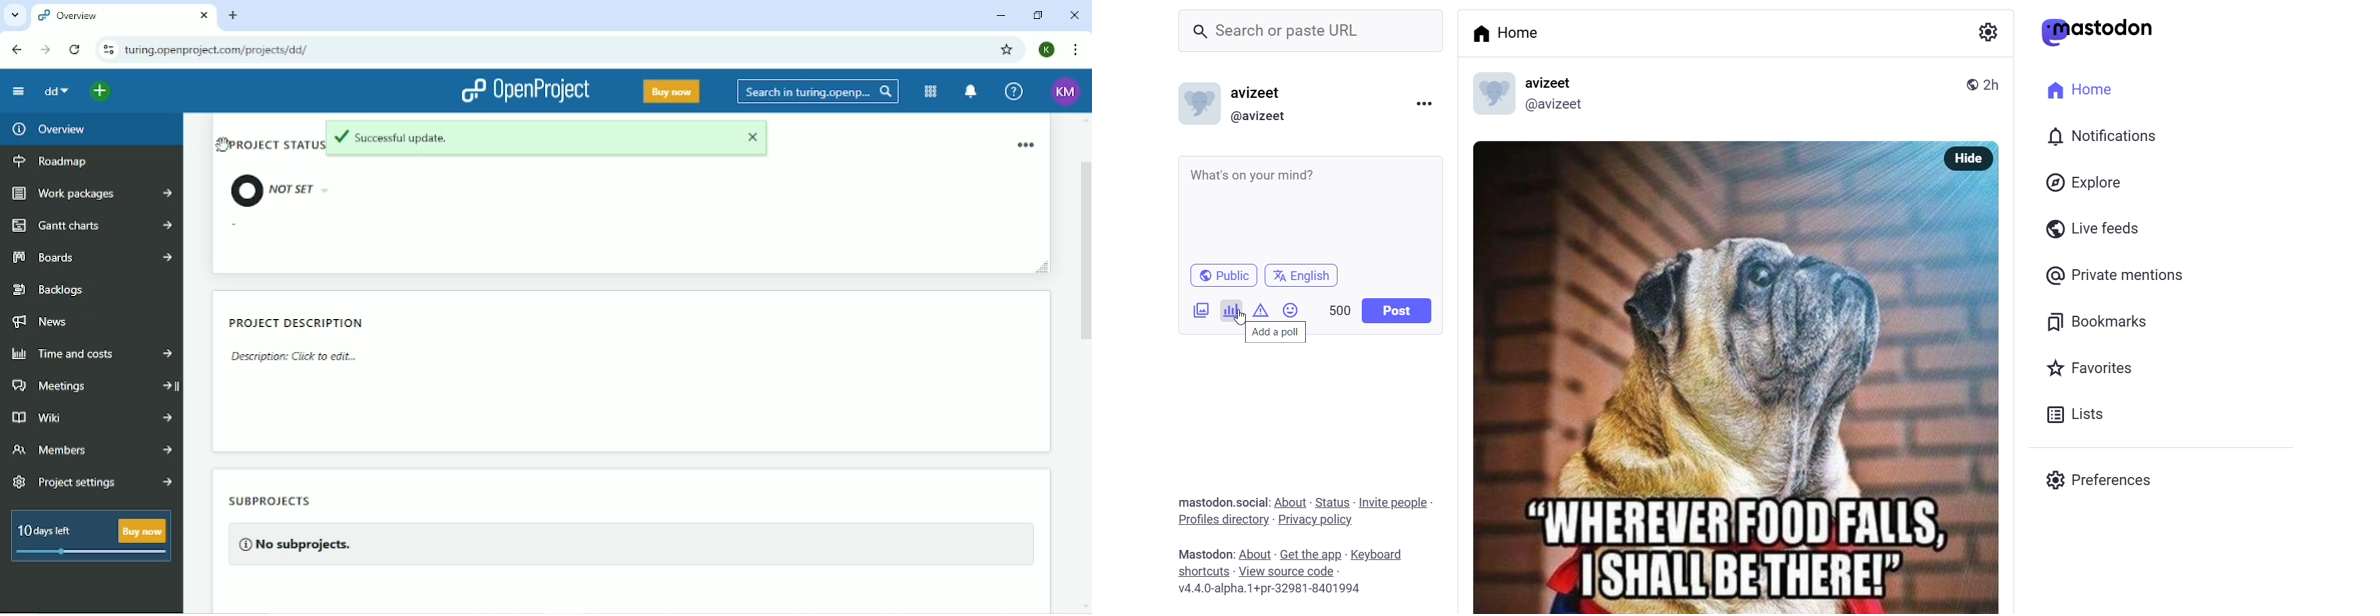  Describe the element at coordinates (526, 92) in the screenshot. I see `OpenProject` at that location.